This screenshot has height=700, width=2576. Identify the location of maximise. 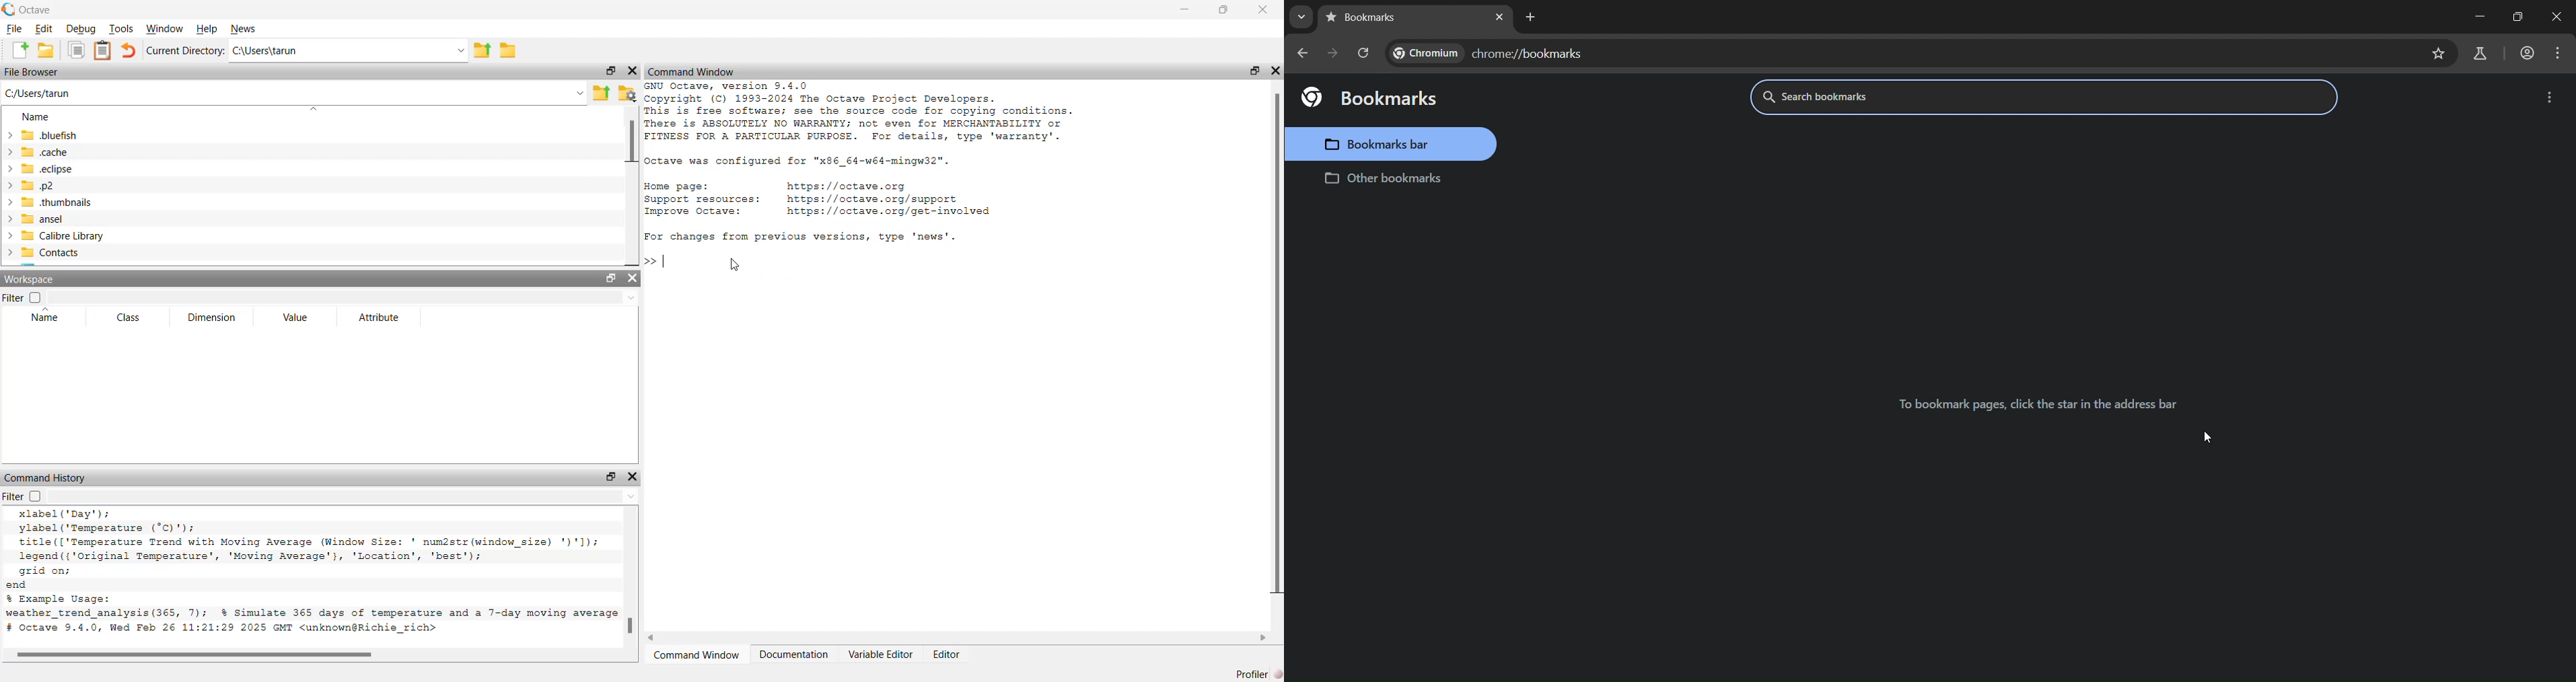
(1250, 71).